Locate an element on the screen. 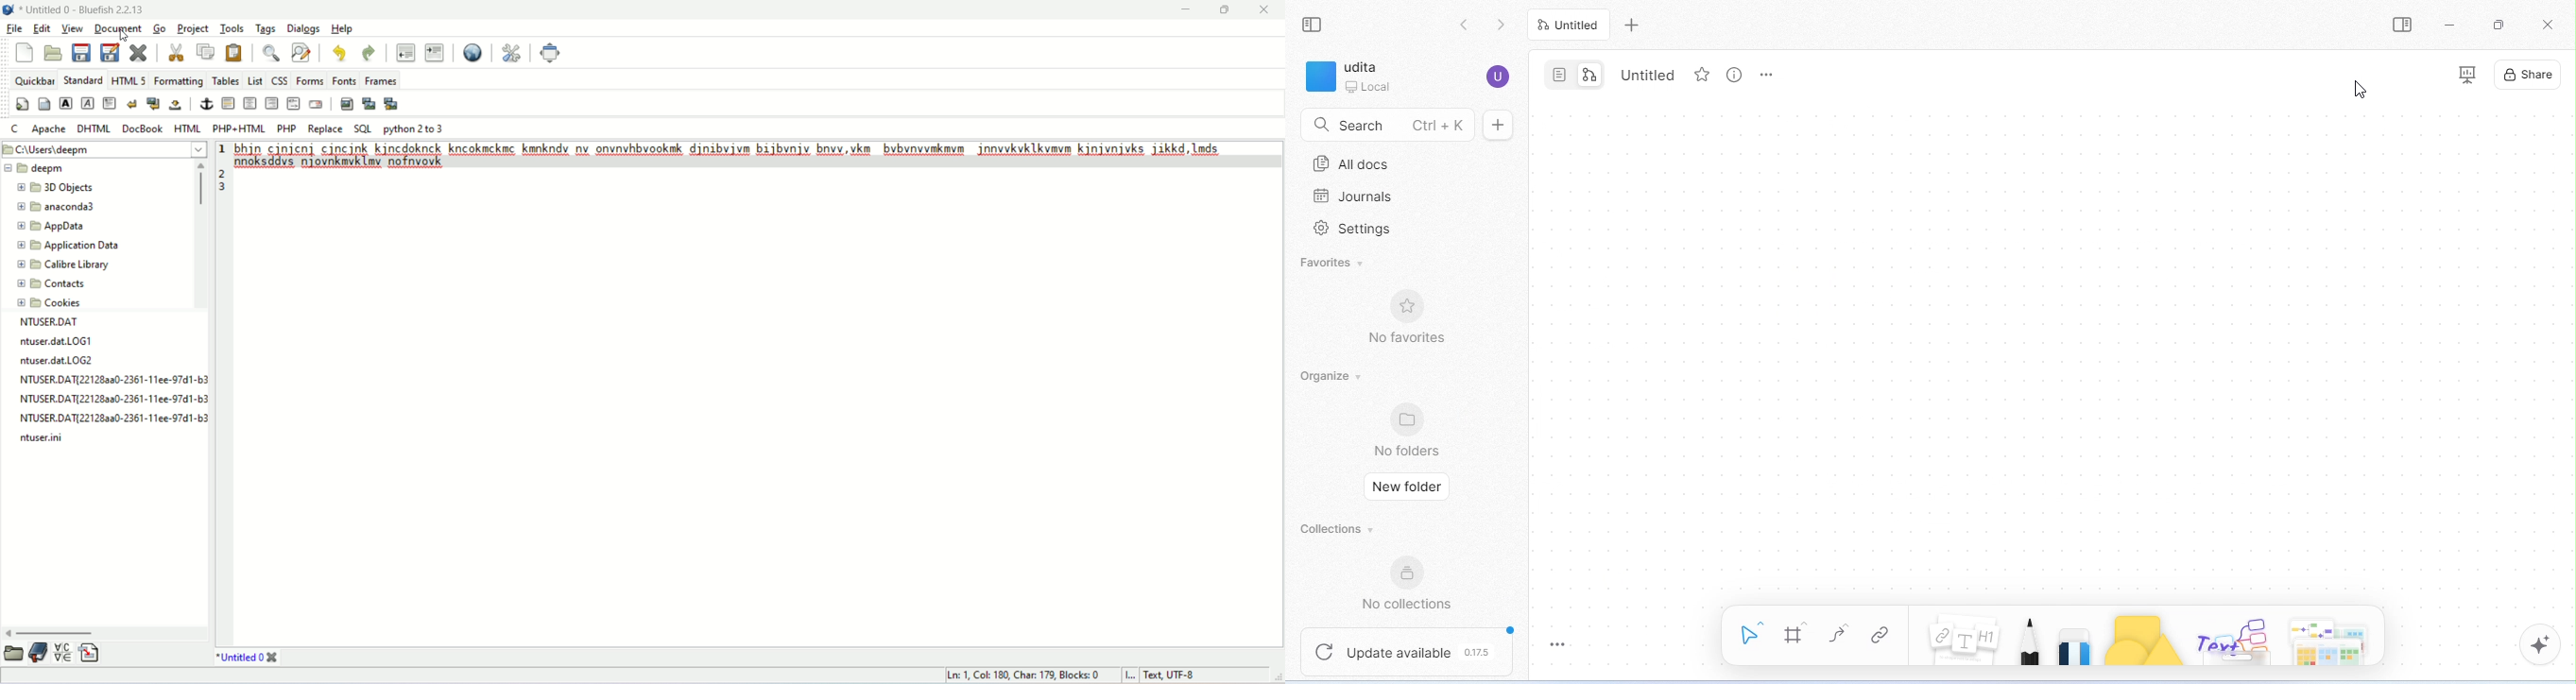 This screenshot has height=700, width=2576. file name is located at coordinates (48, 440).